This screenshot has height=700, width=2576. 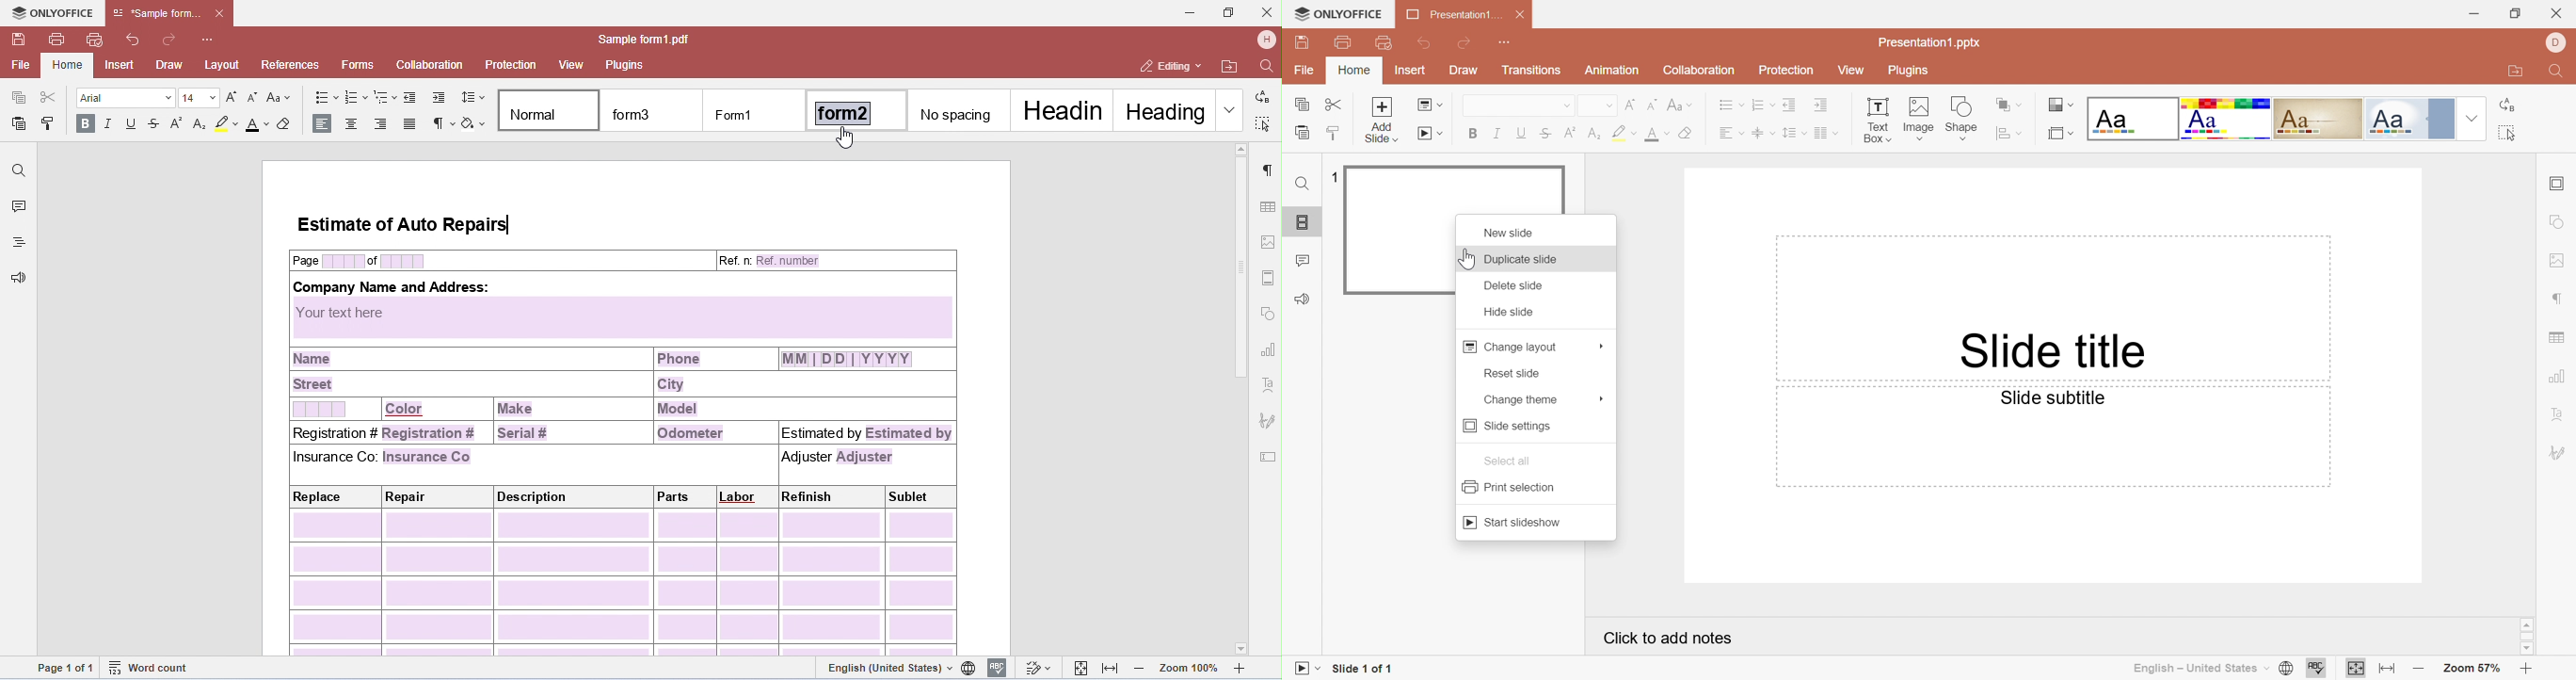 I want to click on Draw, so click(x=1465, y=70).